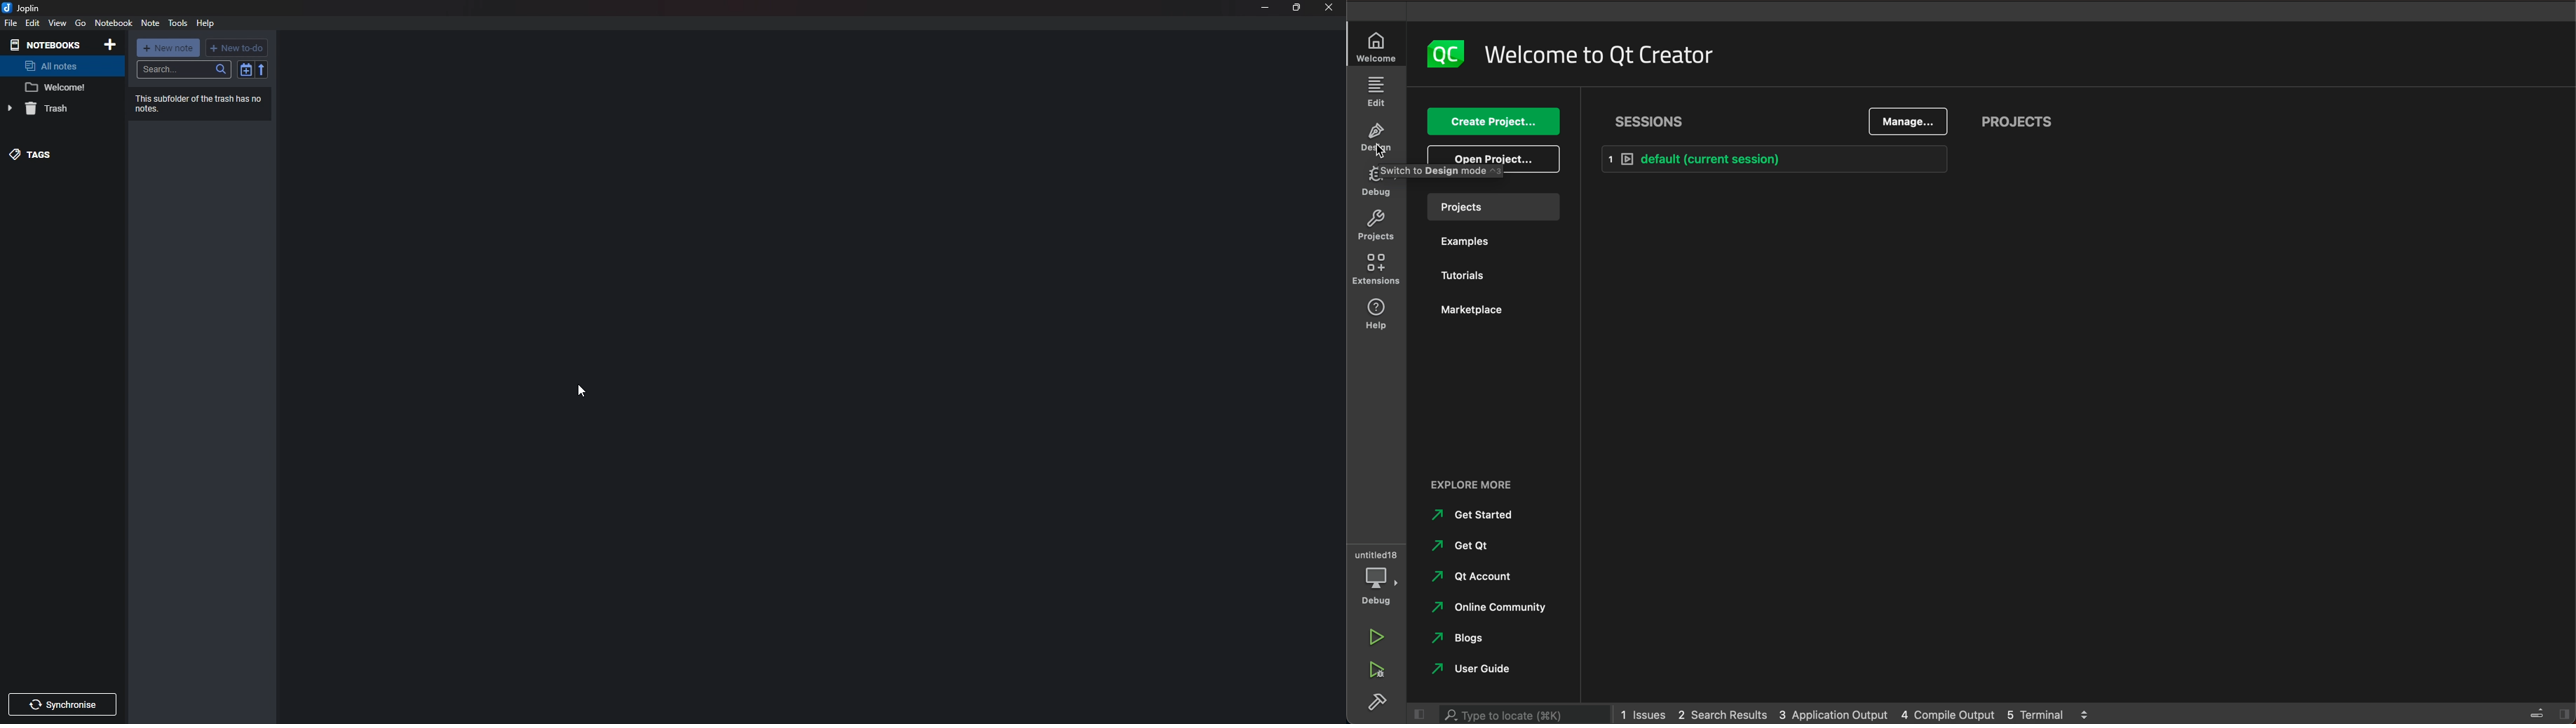 This screenshot has height=728, width=2576. I want to click on search, so click(1523, 715).